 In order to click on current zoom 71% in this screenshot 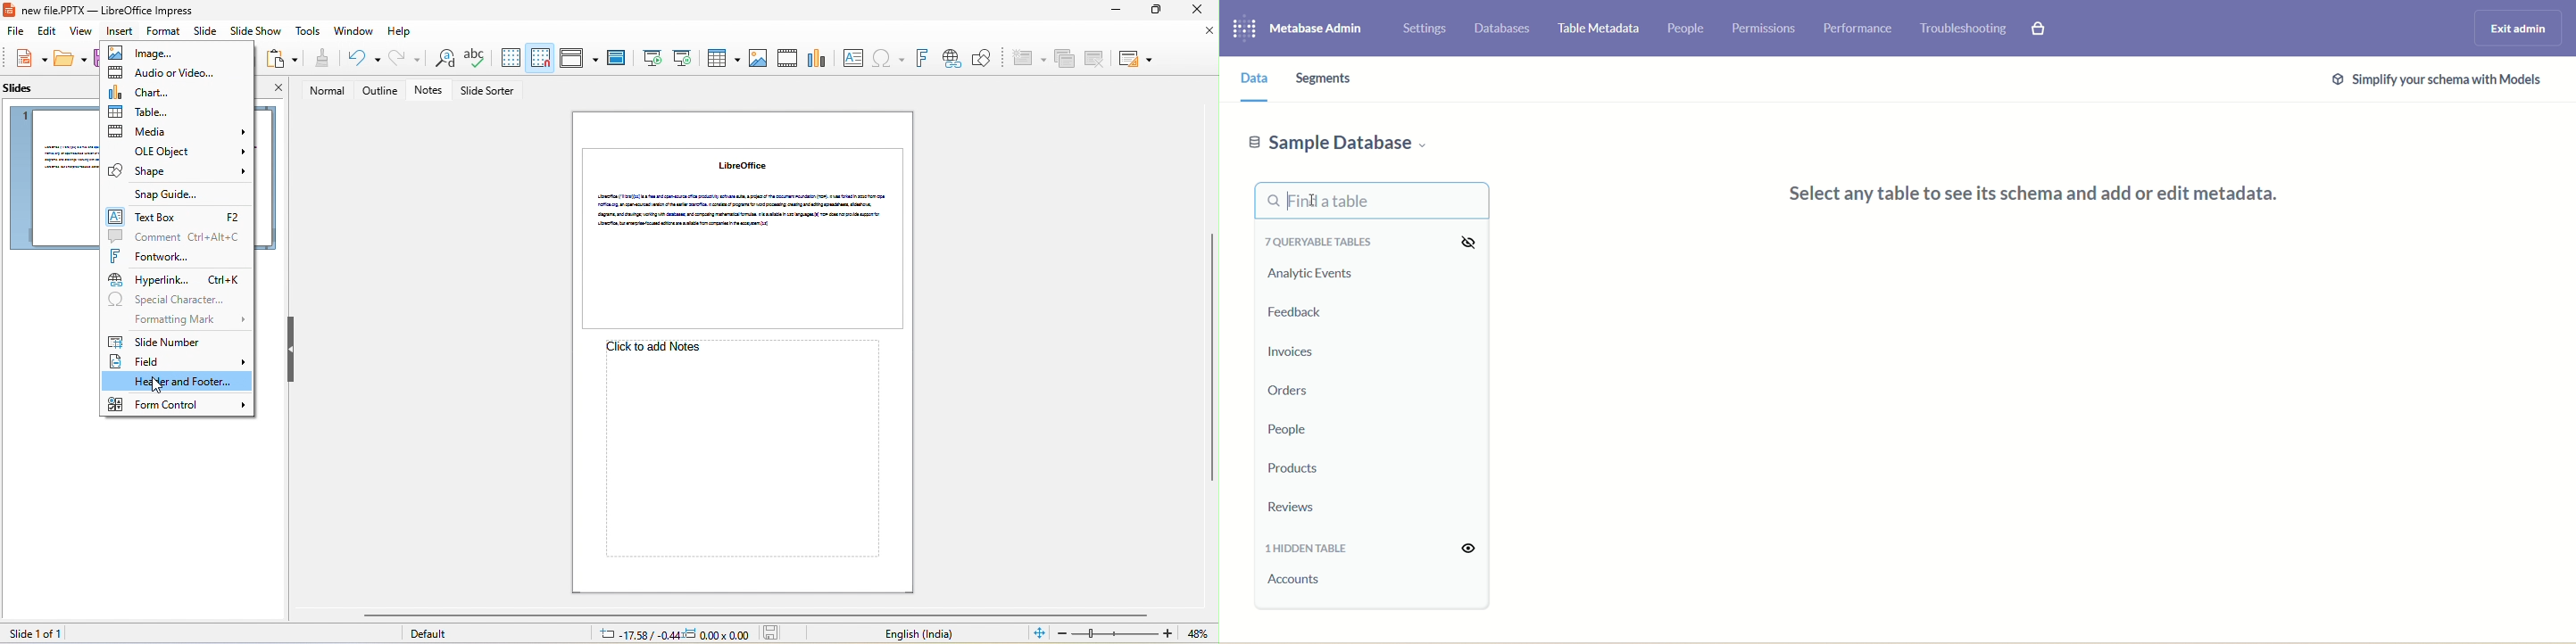, I will do `click(1202, 634)`.